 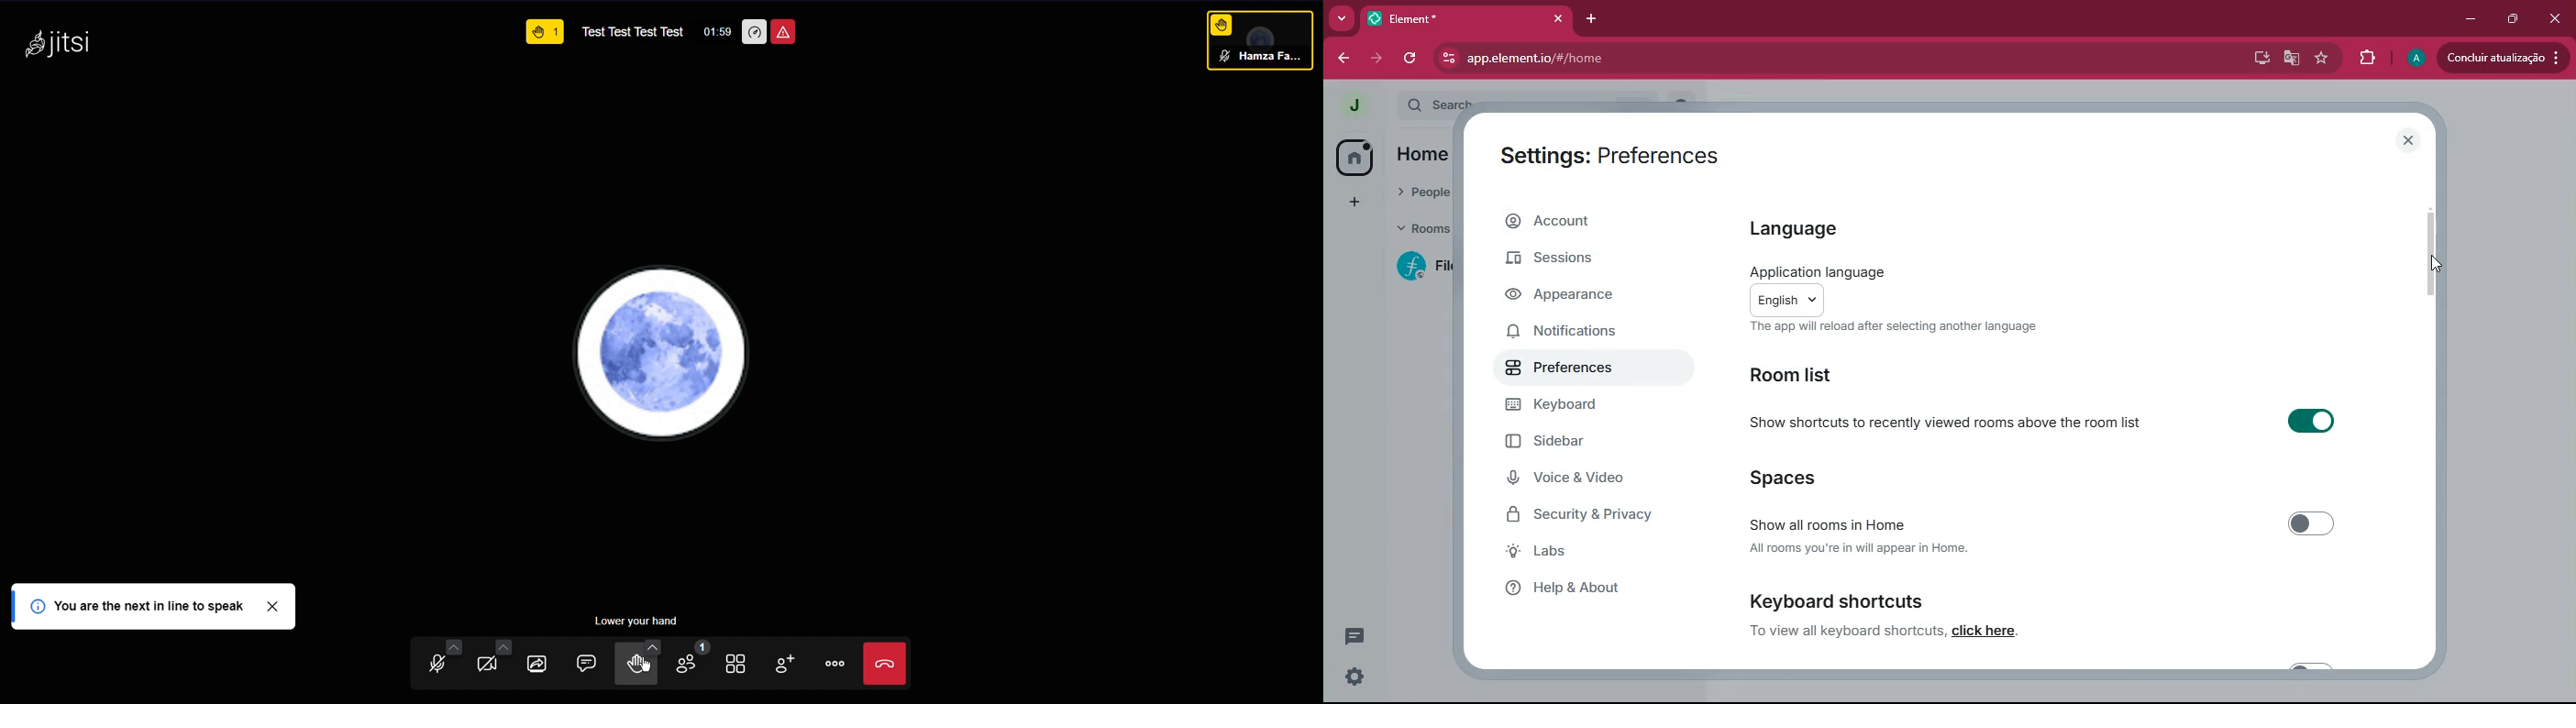 What do you see at coordinates (2471, 16) in the screenshot?
I see `minimize` at bounding box center [2471, 16].